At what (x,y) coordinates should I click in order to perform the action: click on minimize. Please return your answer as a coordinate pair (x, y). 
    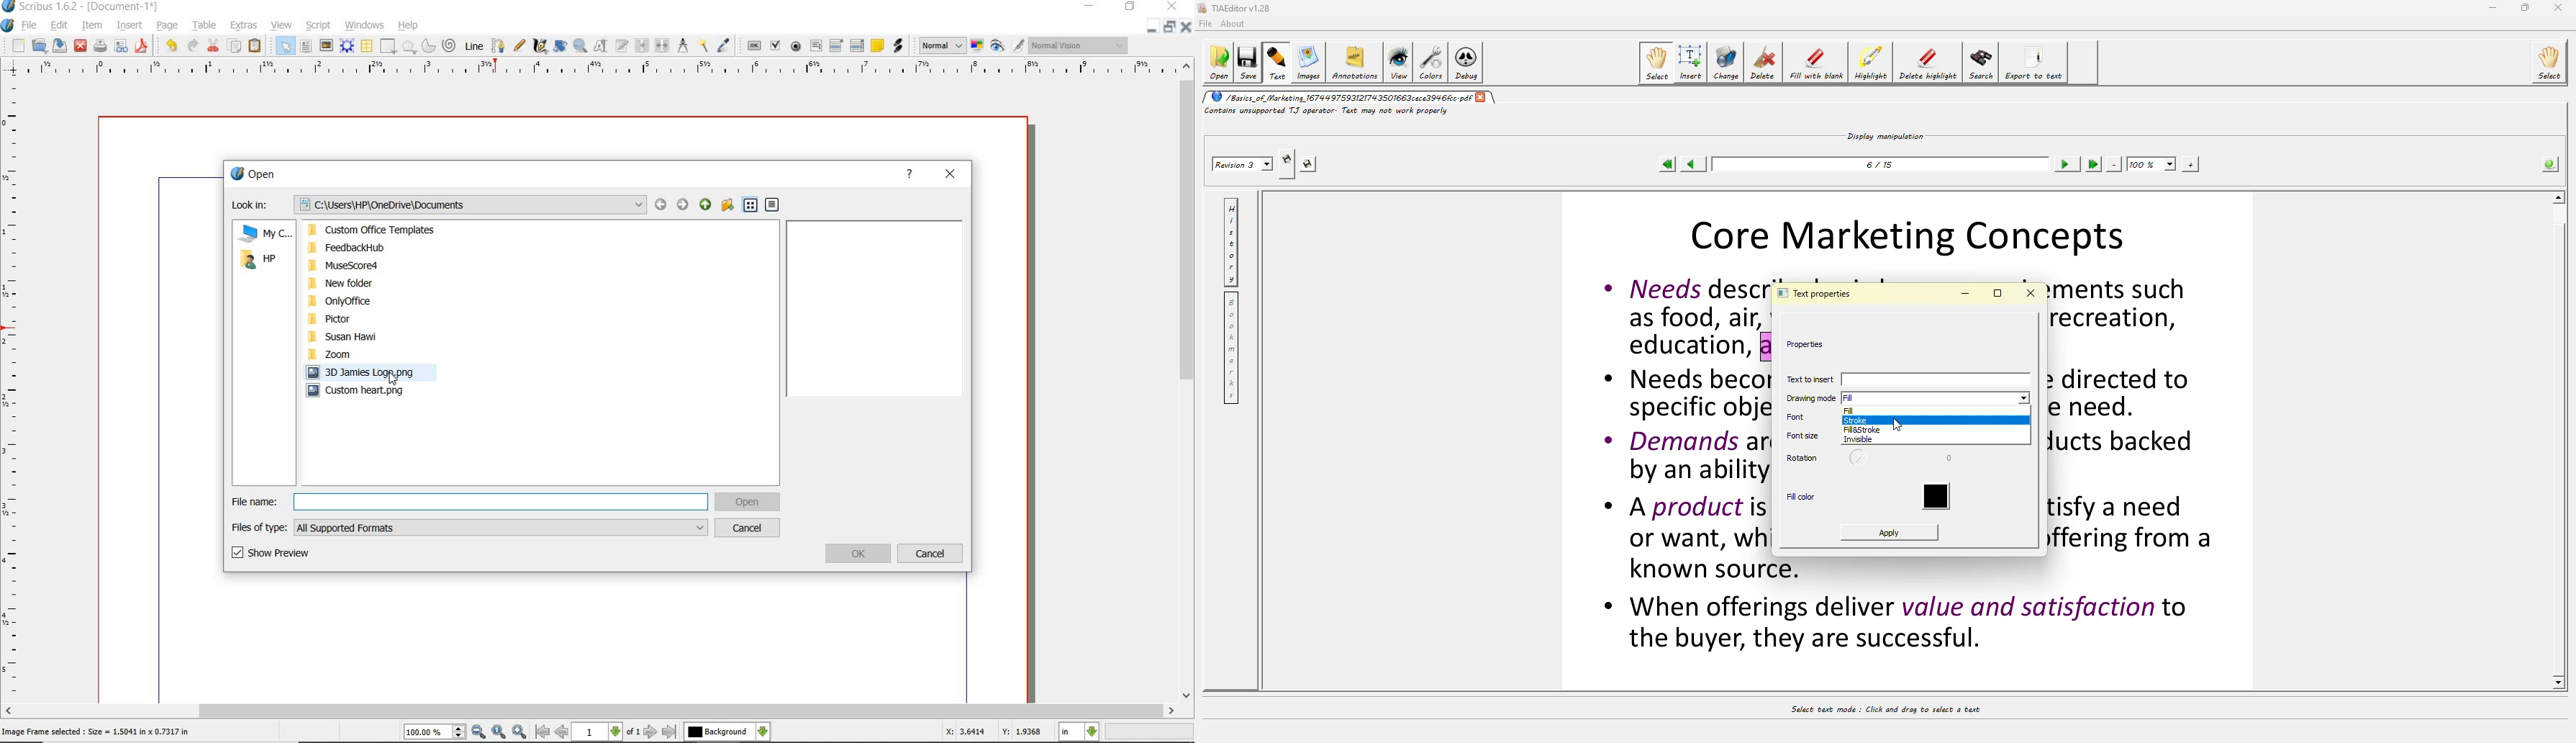
    Looking at the image, I should click on (1151, 27).